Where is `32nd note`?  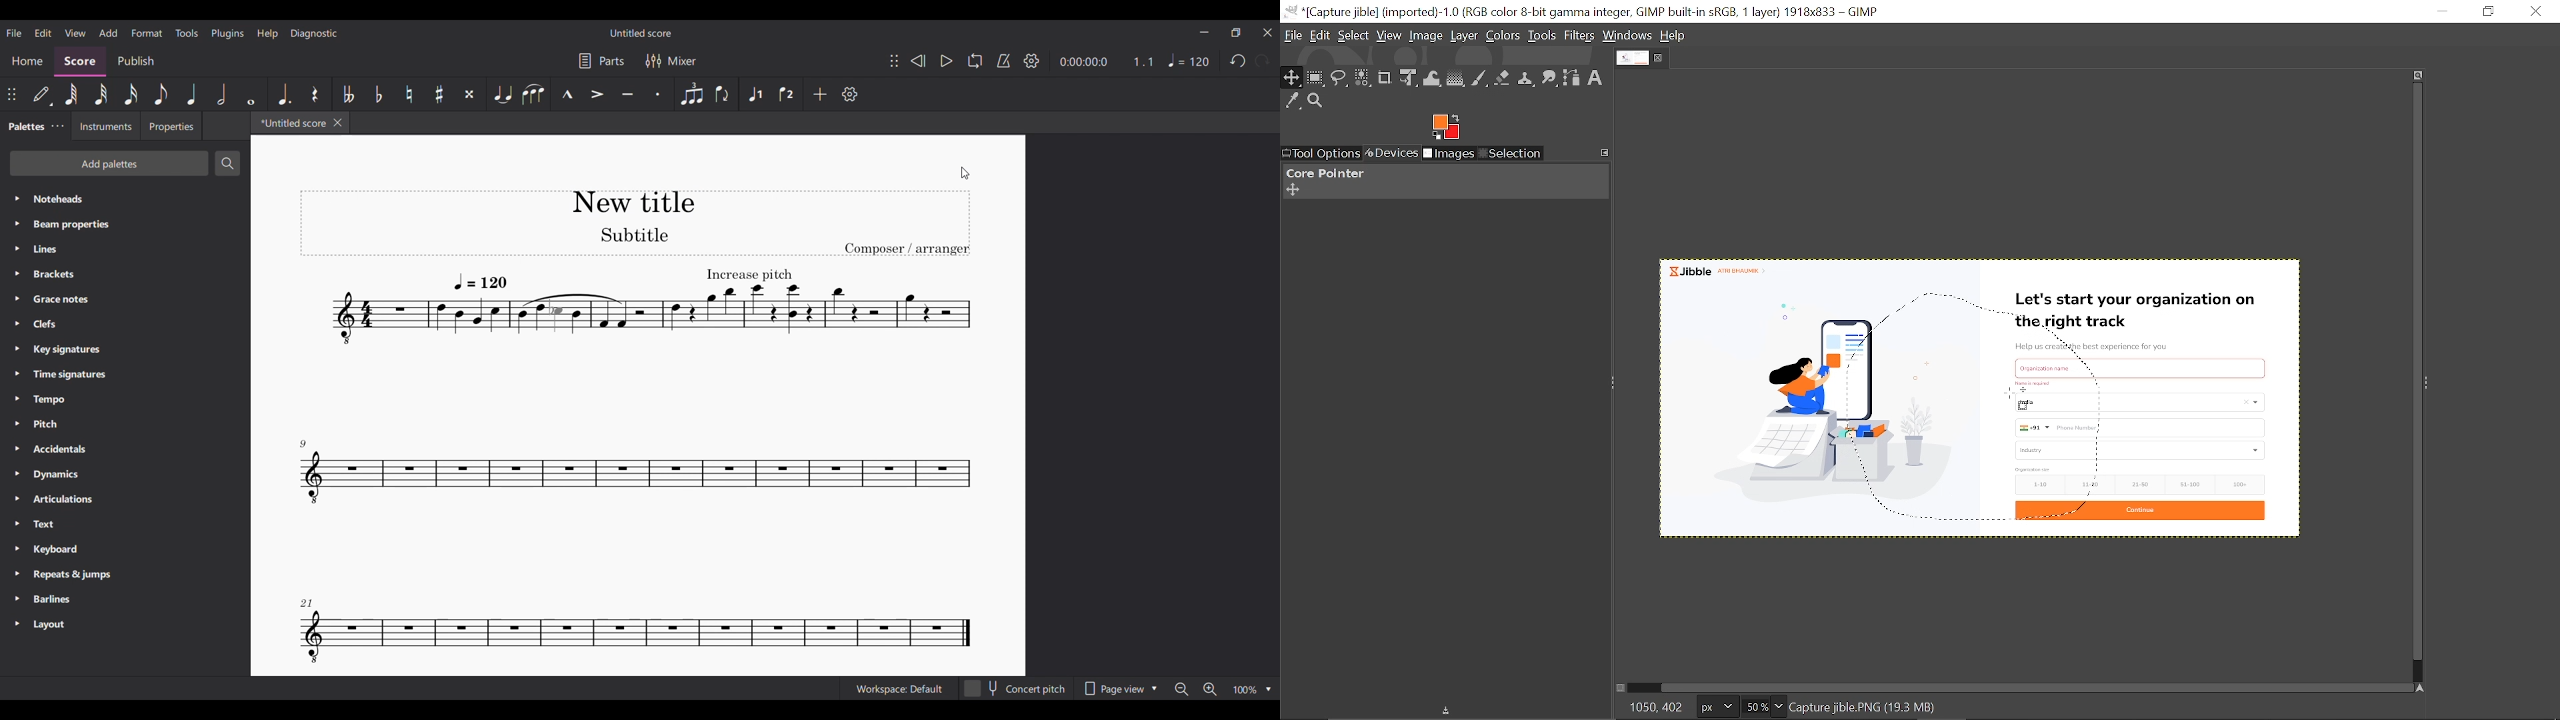 32nd note is located at coordinates (101, 94).